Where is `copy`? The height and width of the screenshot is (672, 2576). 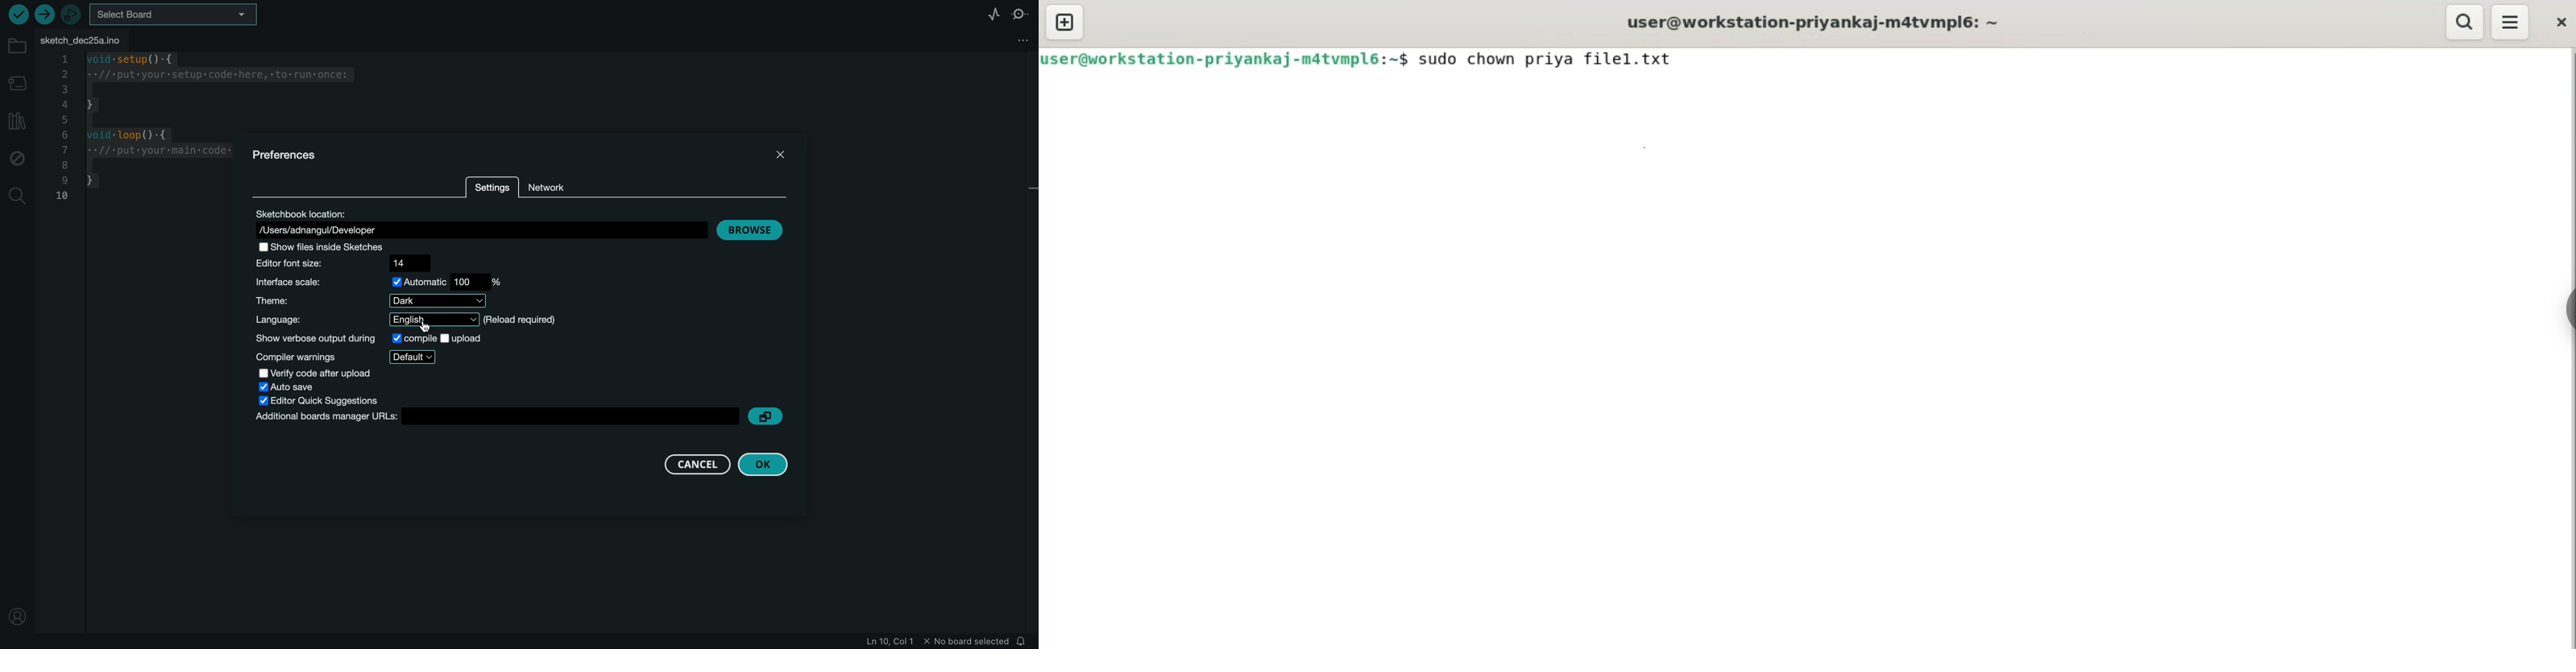
copy is located at coordinates (769, 416).